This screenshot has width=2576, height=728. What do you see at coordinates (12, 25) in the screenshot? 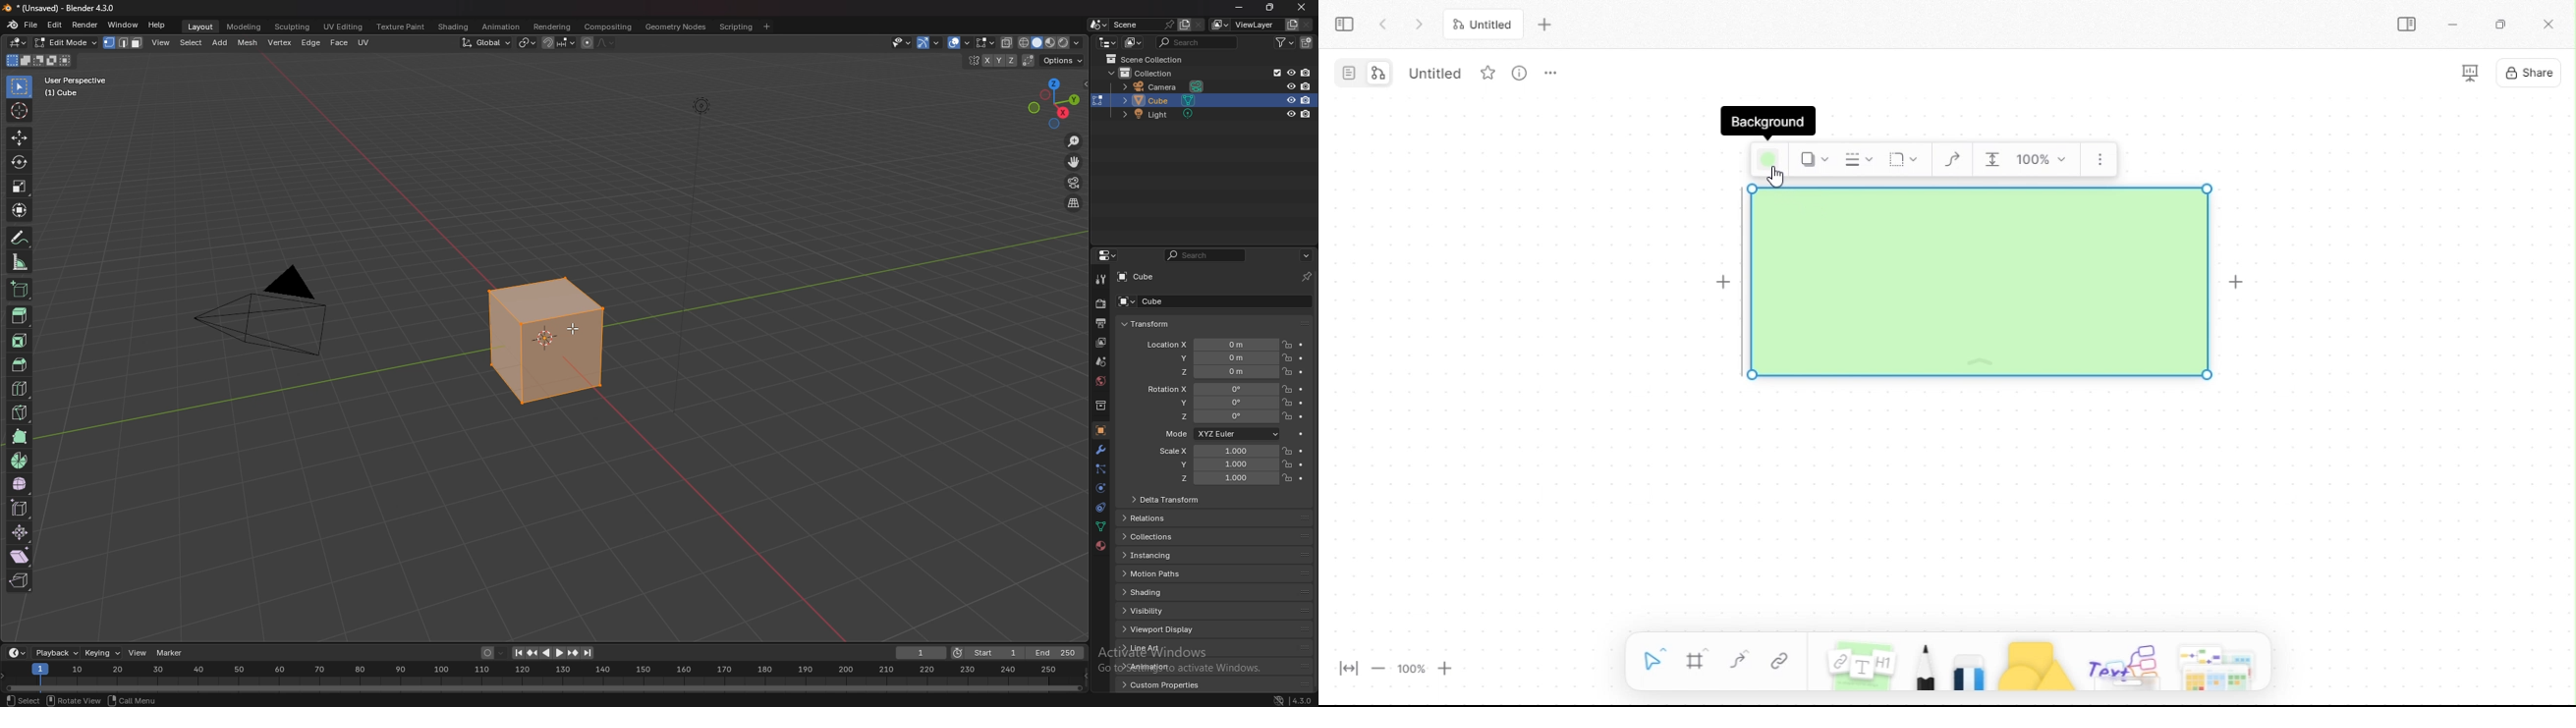
I see `blender` at bounding box center [12, 25].